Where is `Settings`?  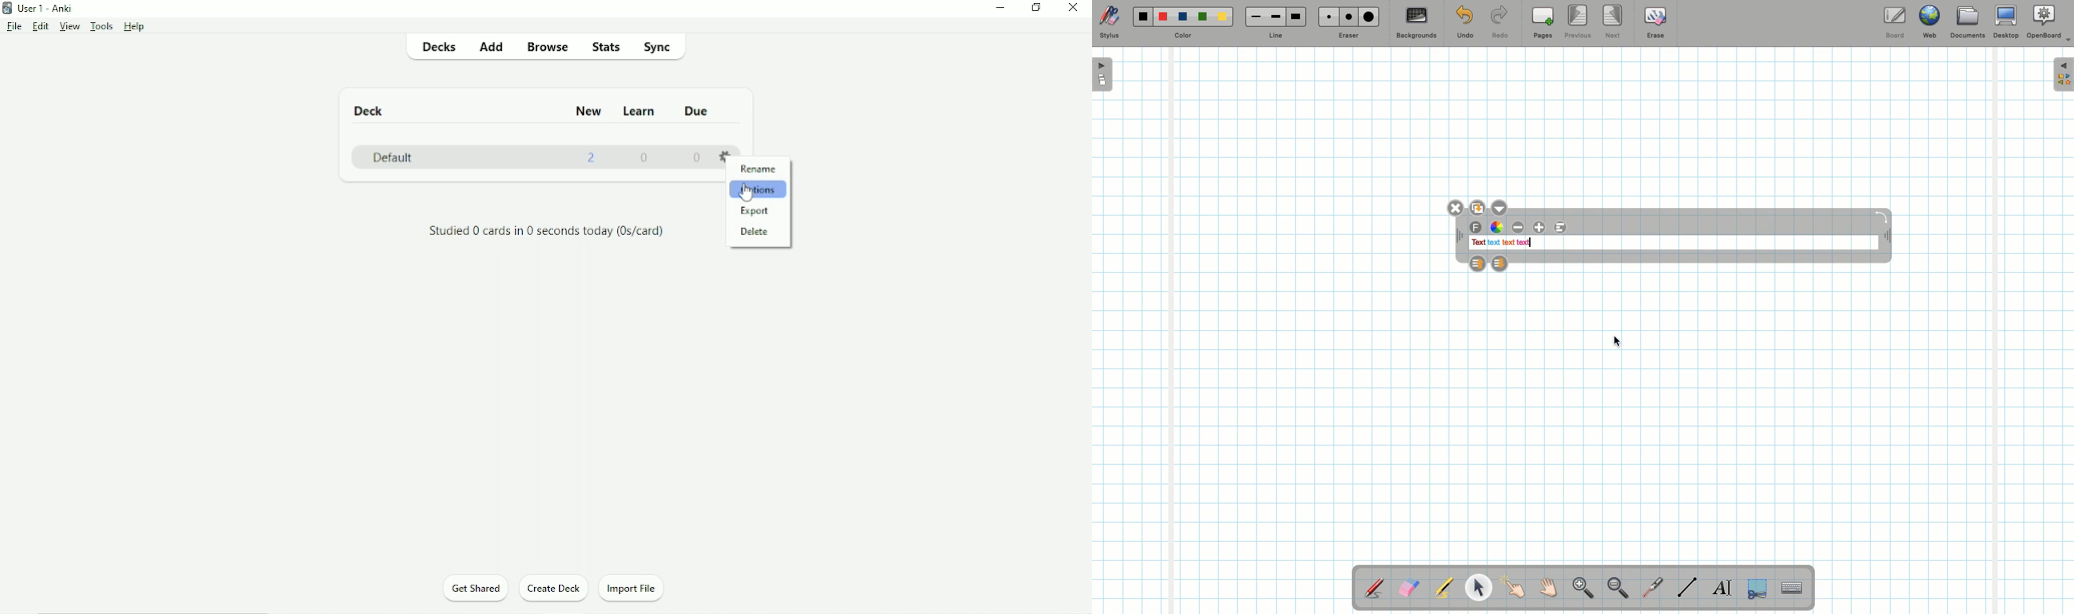 Settings is located at coordinates (724, 154).